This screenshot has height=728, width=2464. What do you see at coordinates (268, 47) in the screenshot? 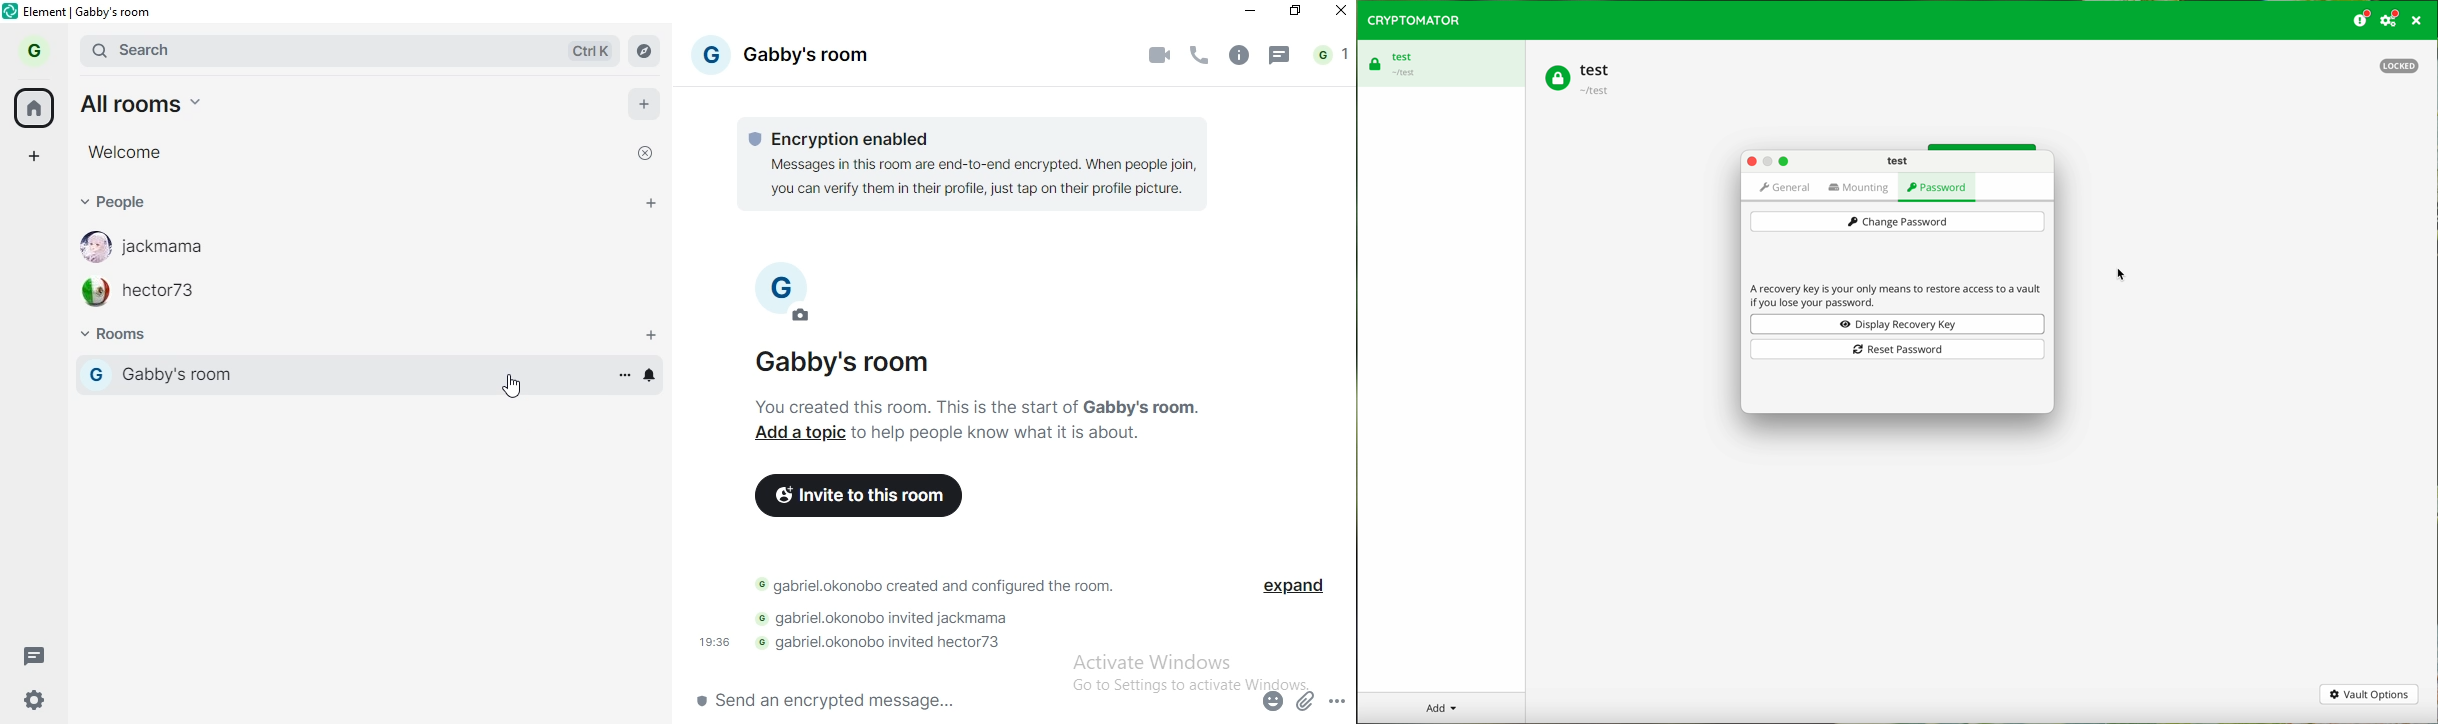
I see `search bar` at bounding box center [268, 47].